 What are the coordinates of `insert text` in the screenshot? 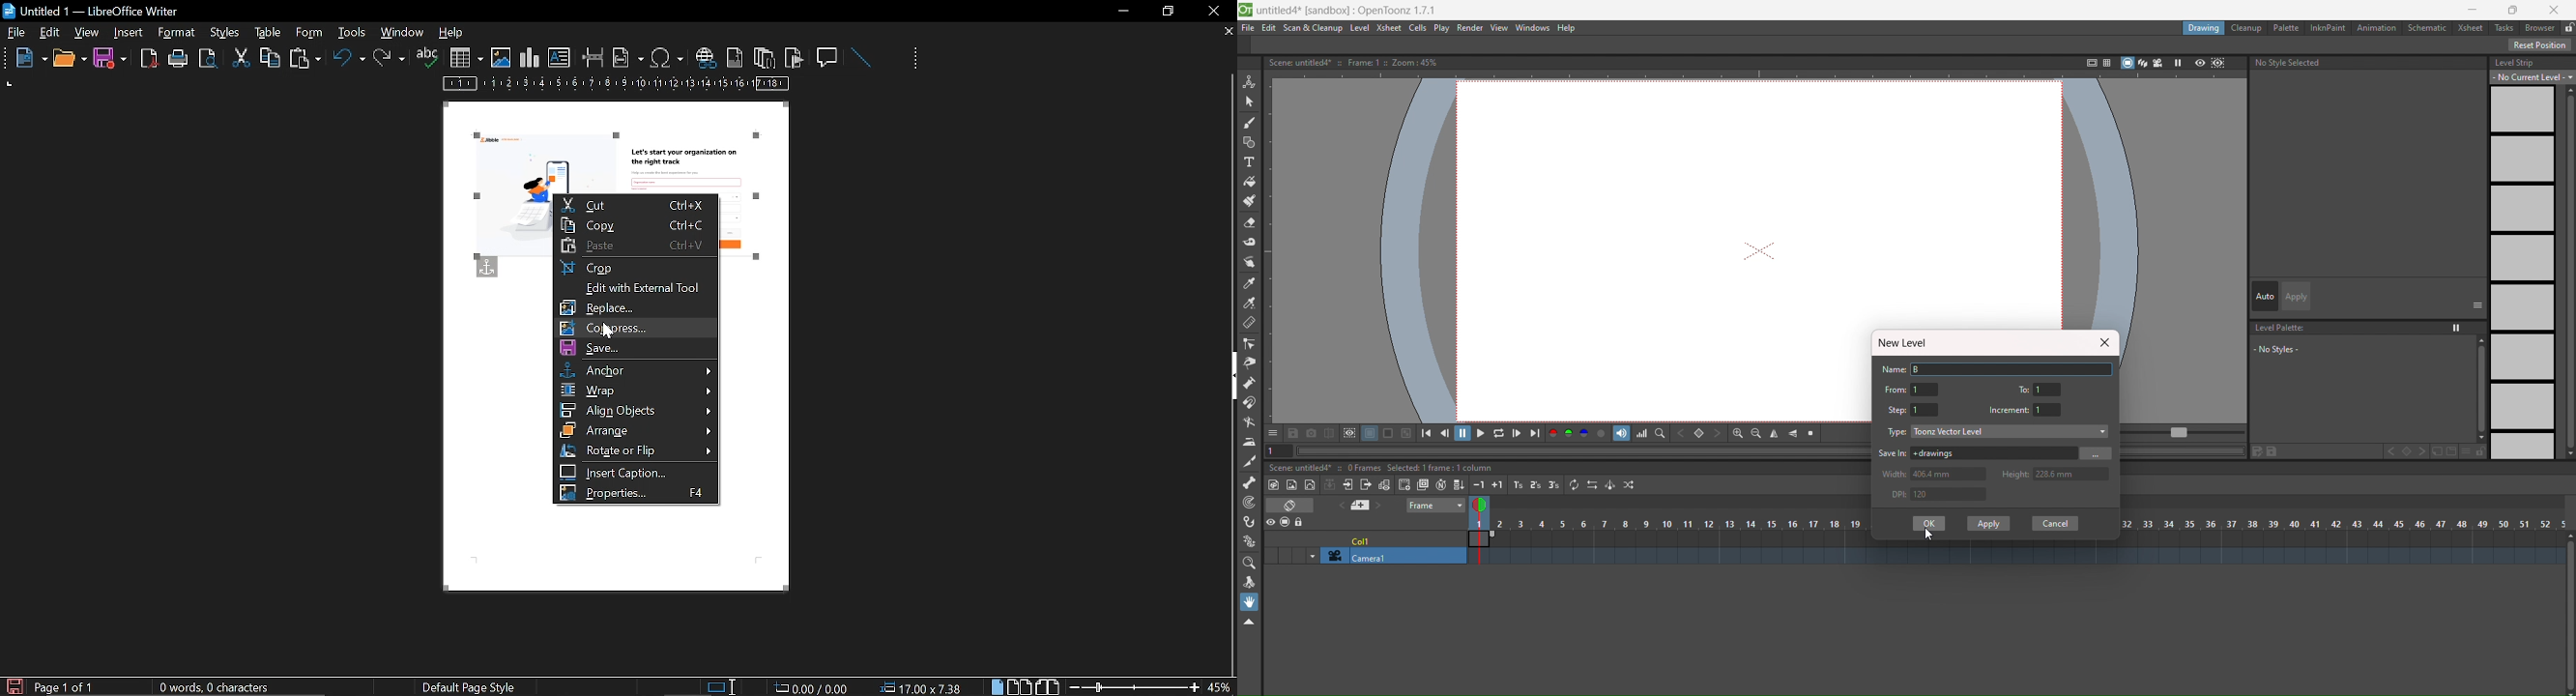 It's located at (560, 58).